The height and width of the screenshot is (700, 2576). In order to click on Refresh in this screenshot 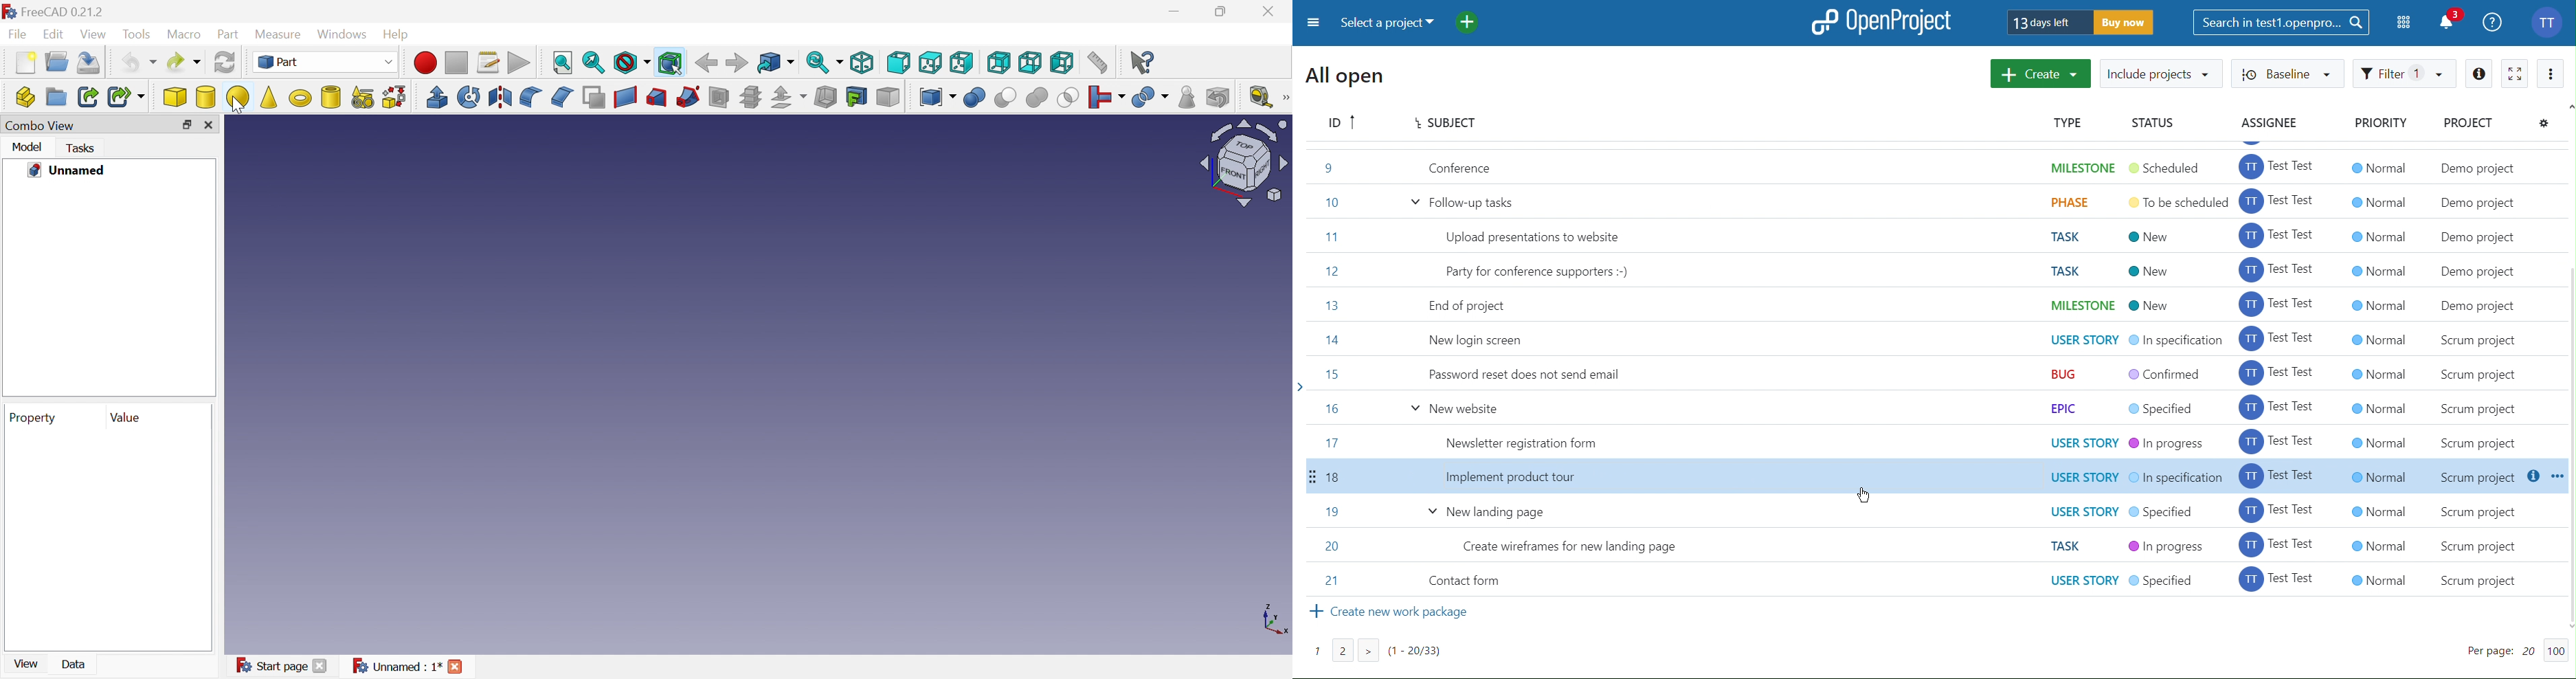, I will do `click(225, 62)`.